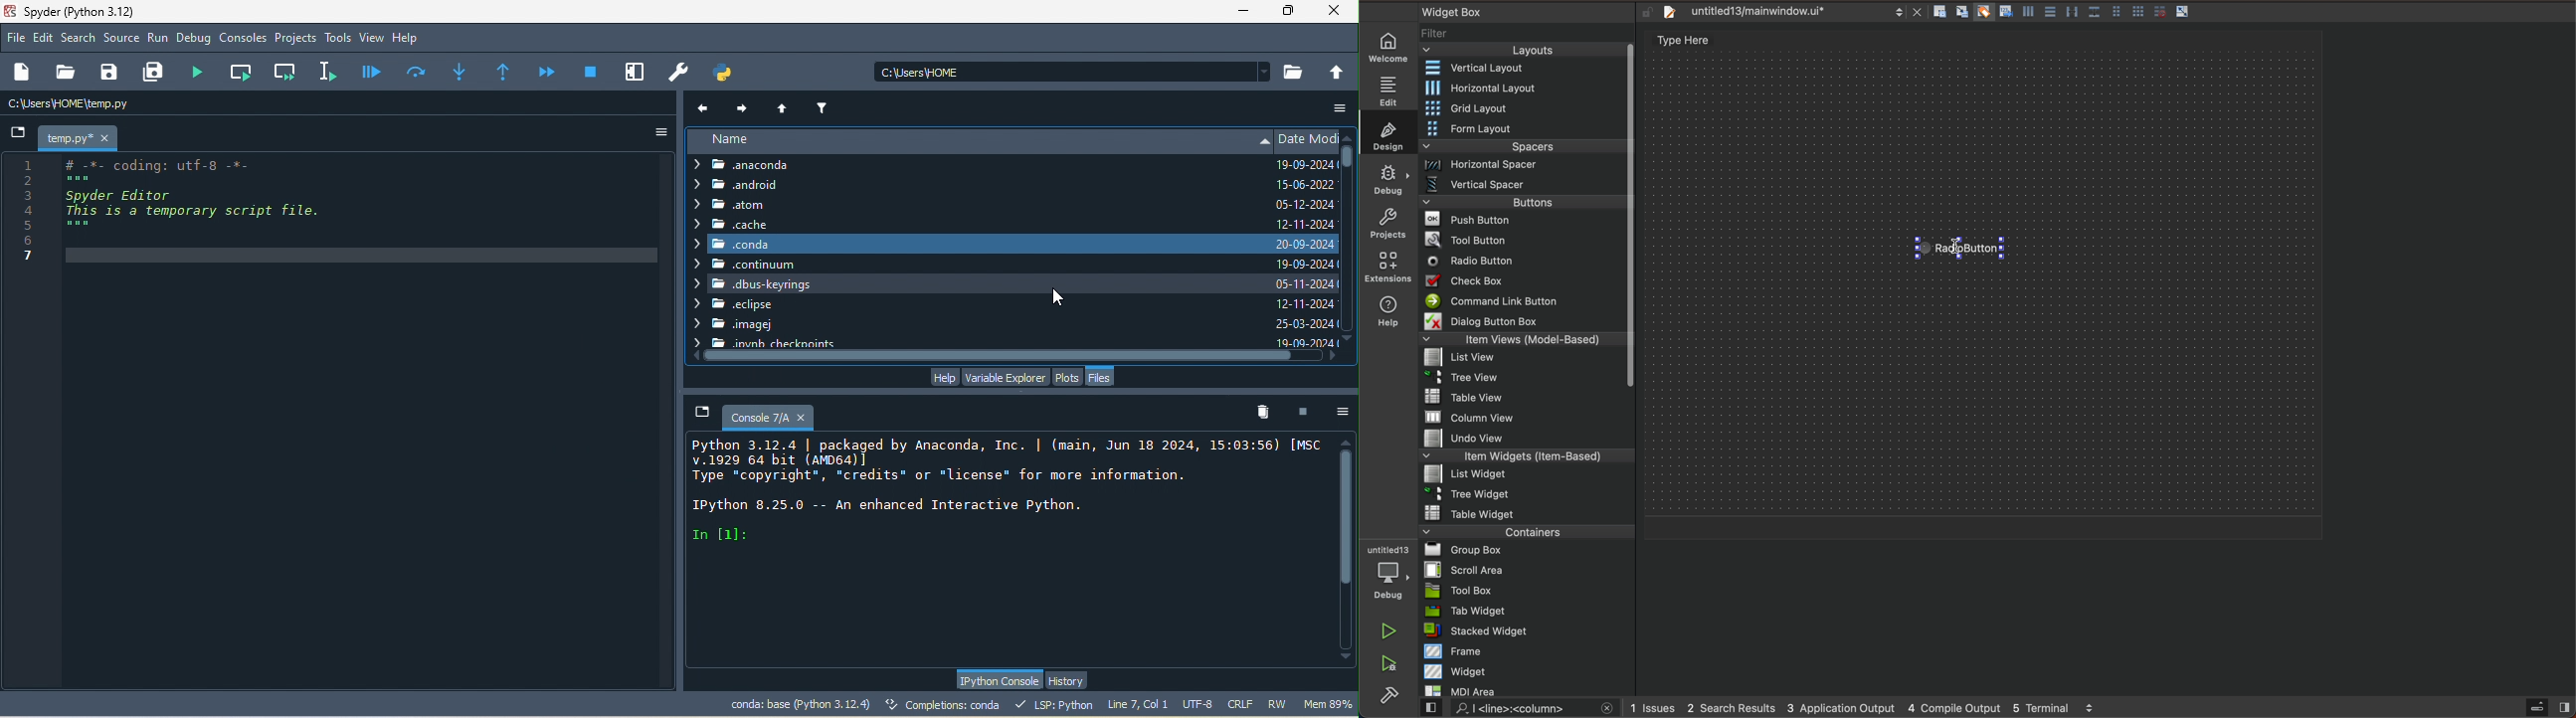  I want to click on maximize current pane, so click(636, 72).